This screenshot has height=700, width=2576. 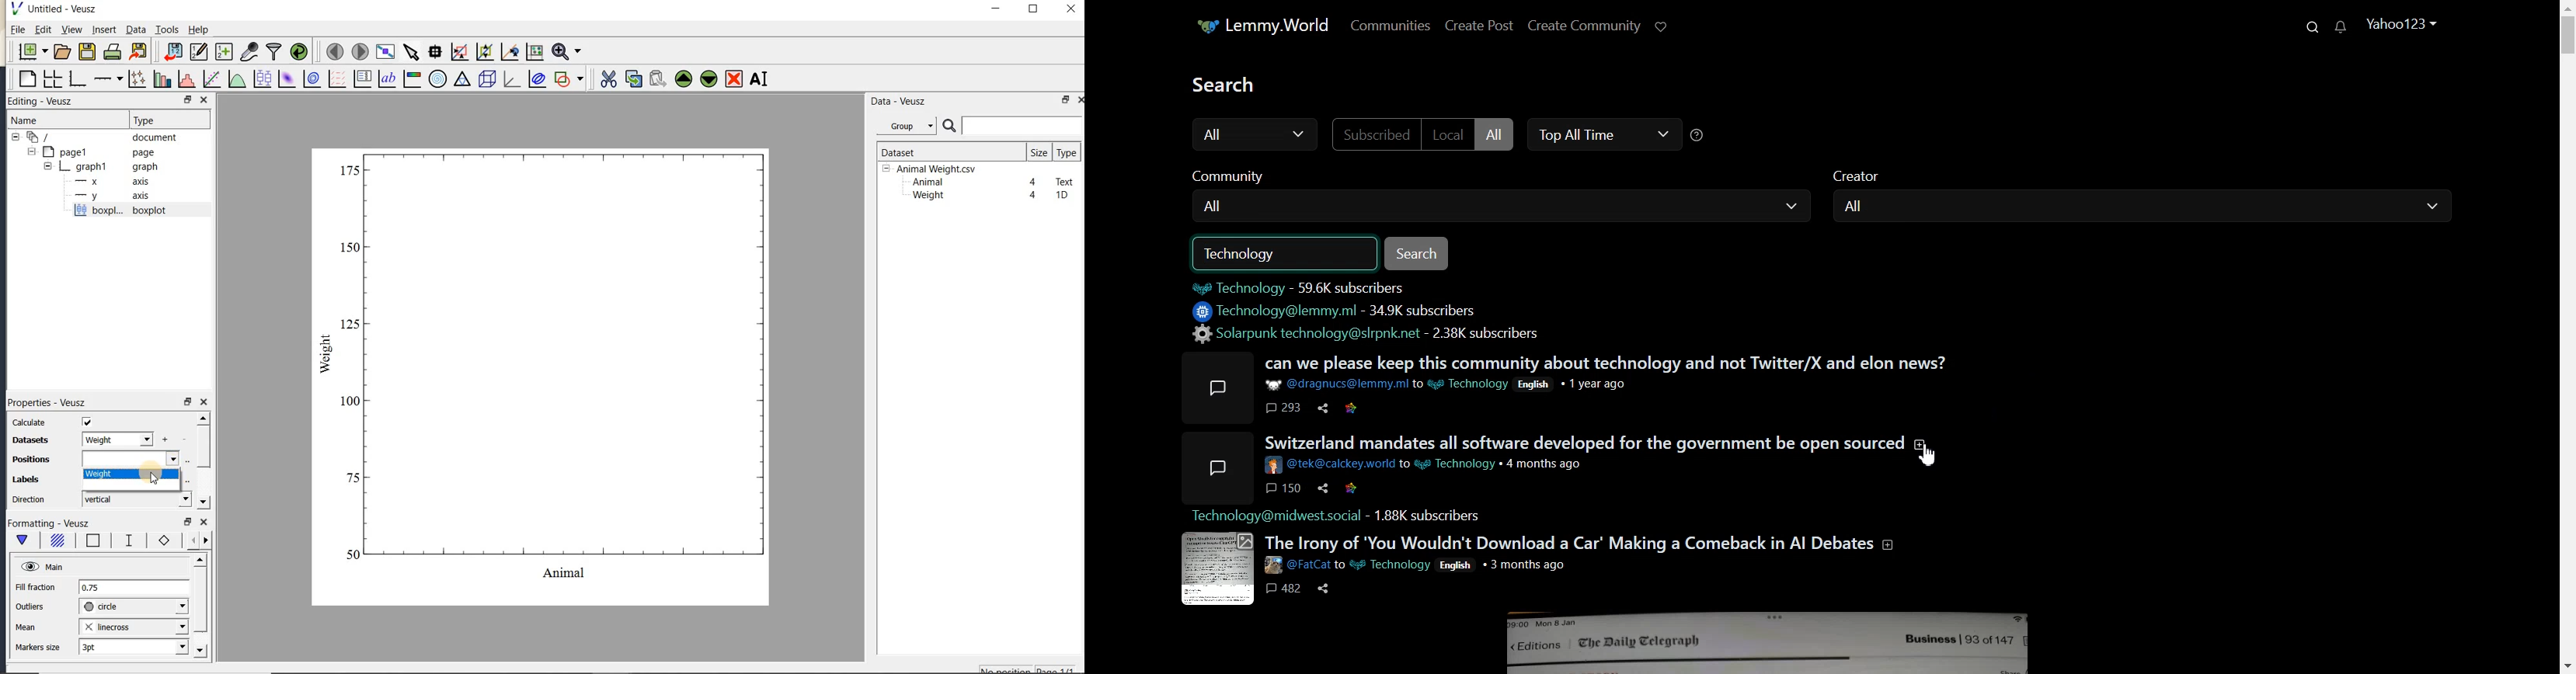 What do you see at coordinates (39, 648) in the screenshot?
I see `markers size` at bounding box center [39, 648].